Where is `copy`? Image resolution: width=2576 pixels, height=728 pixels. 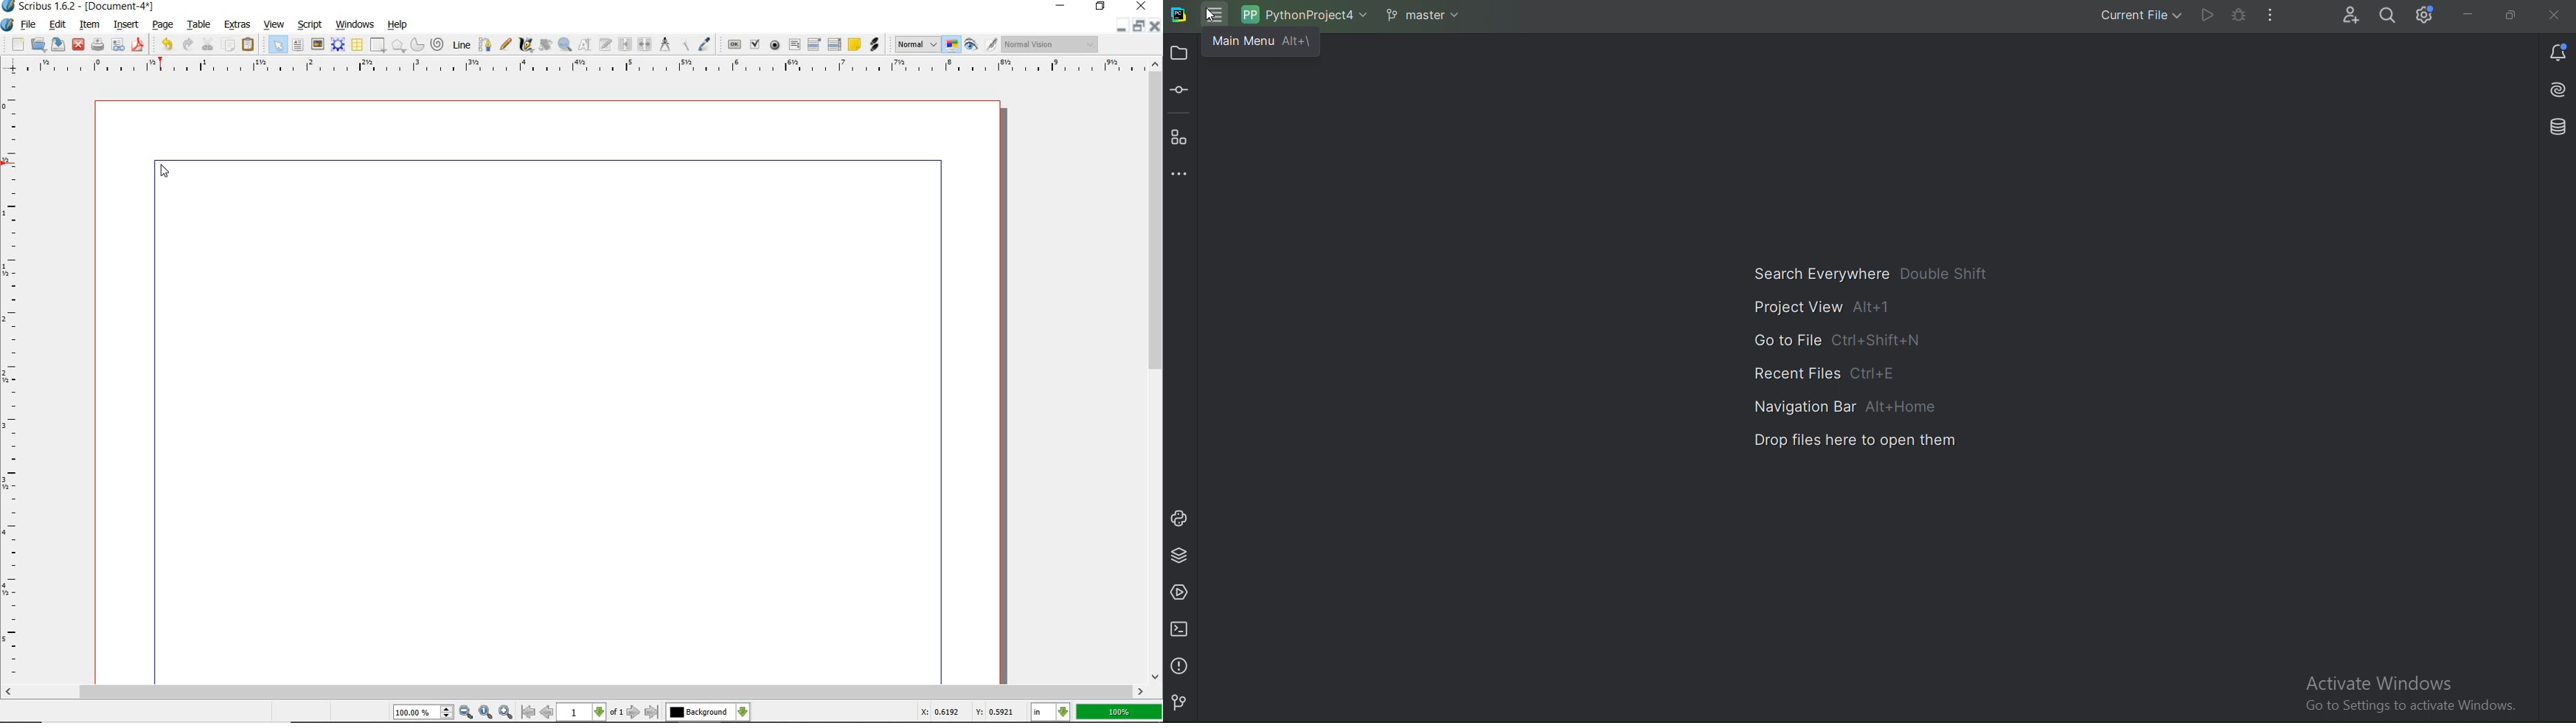 copy is located at coordinates (229, 45).